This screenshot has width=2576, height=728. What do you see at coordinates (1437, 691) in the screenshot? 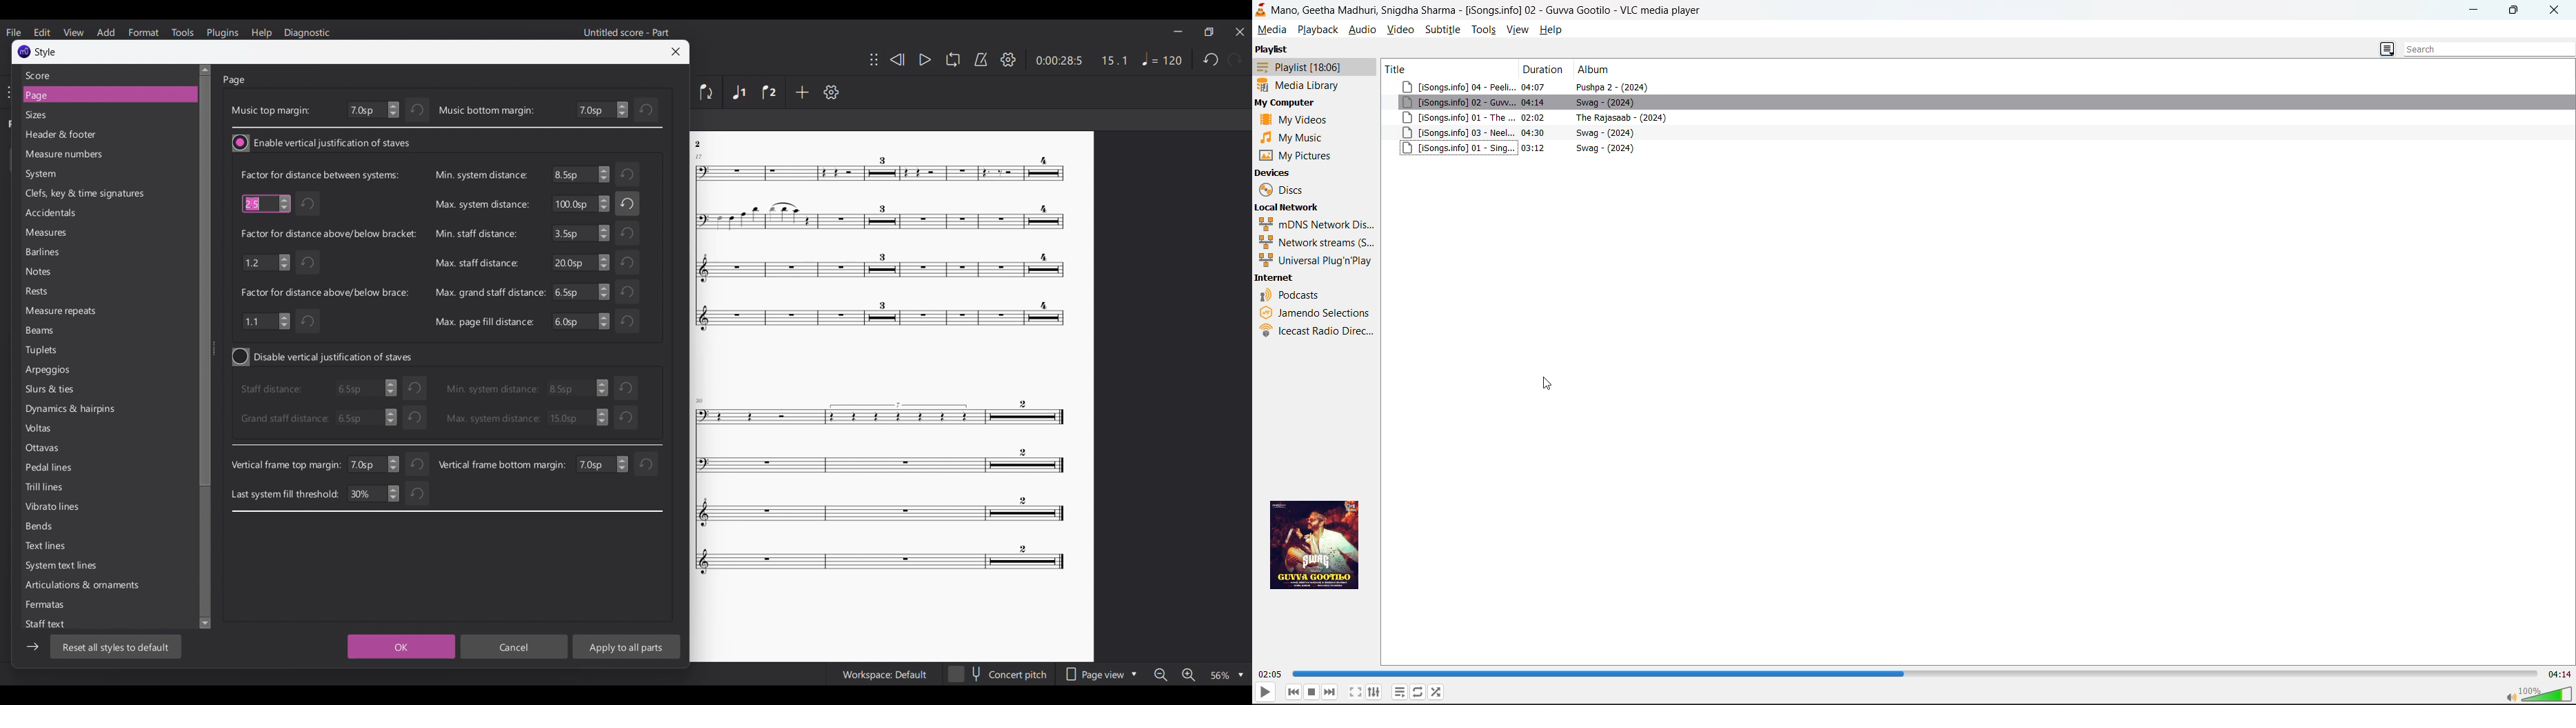
I see `random` at bounding box center [1437, 691].